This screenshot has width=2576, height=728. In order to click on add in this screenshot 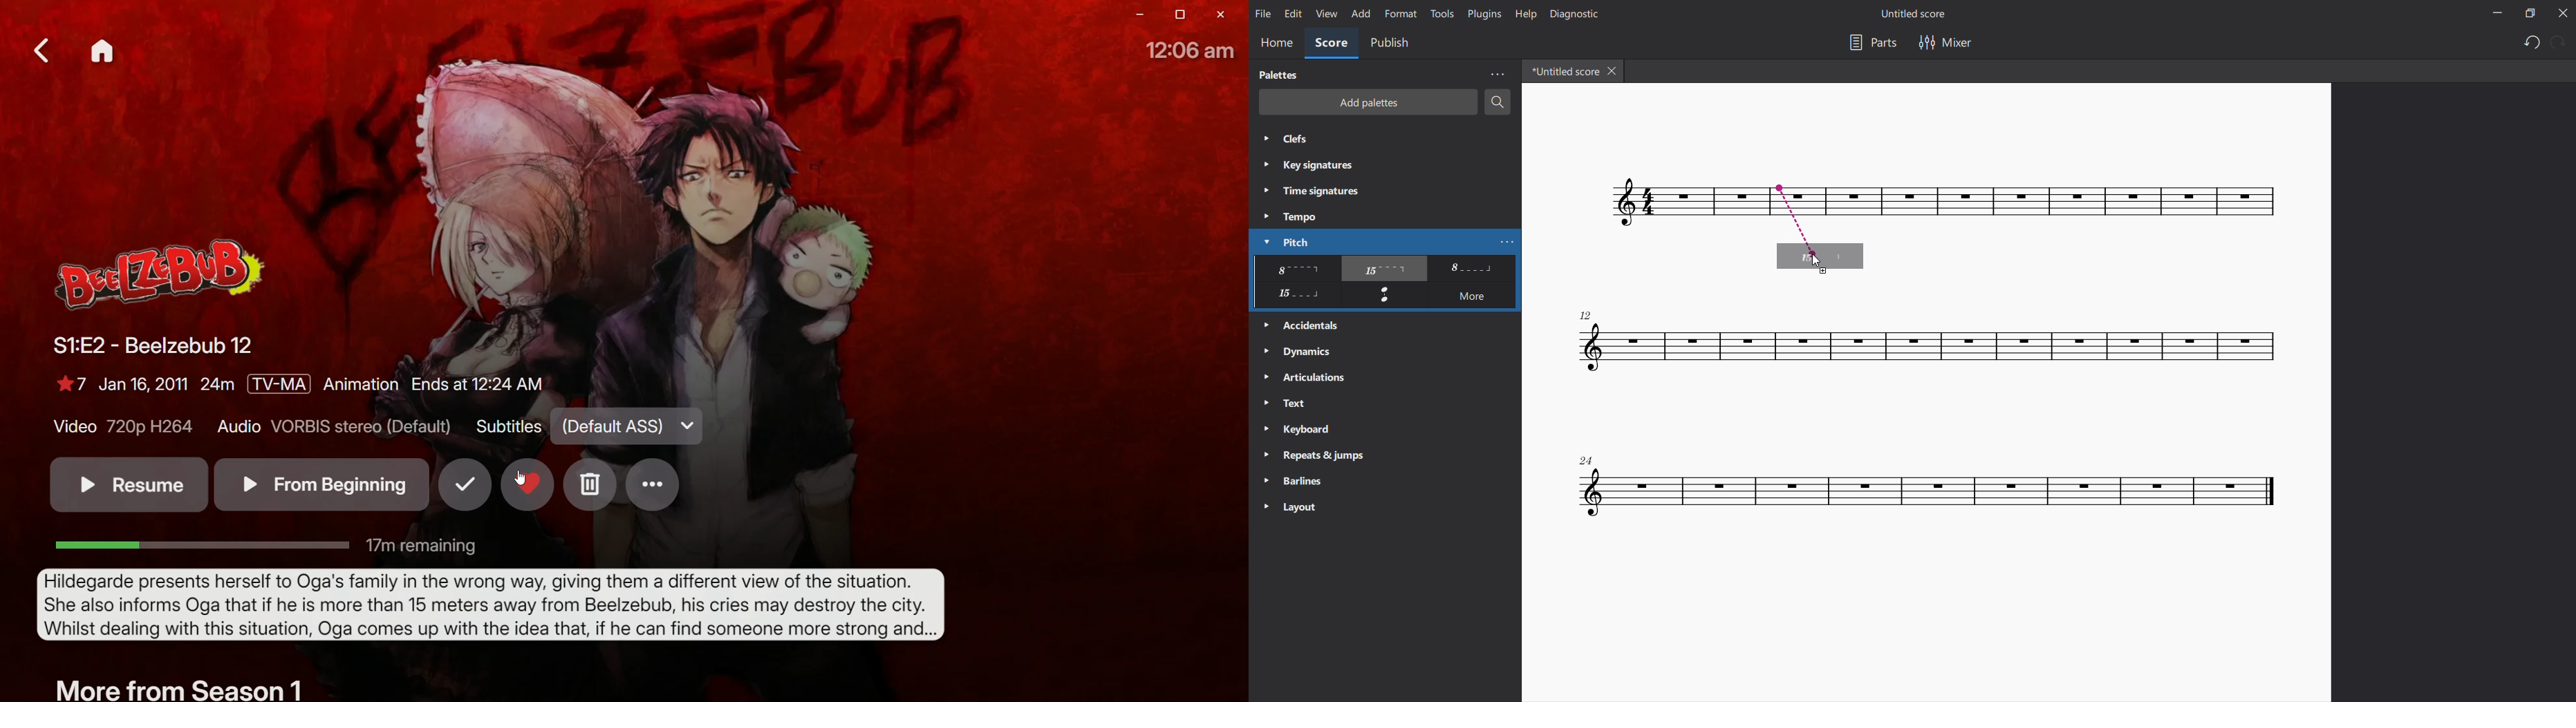, I will do `click(1358, 13)`.